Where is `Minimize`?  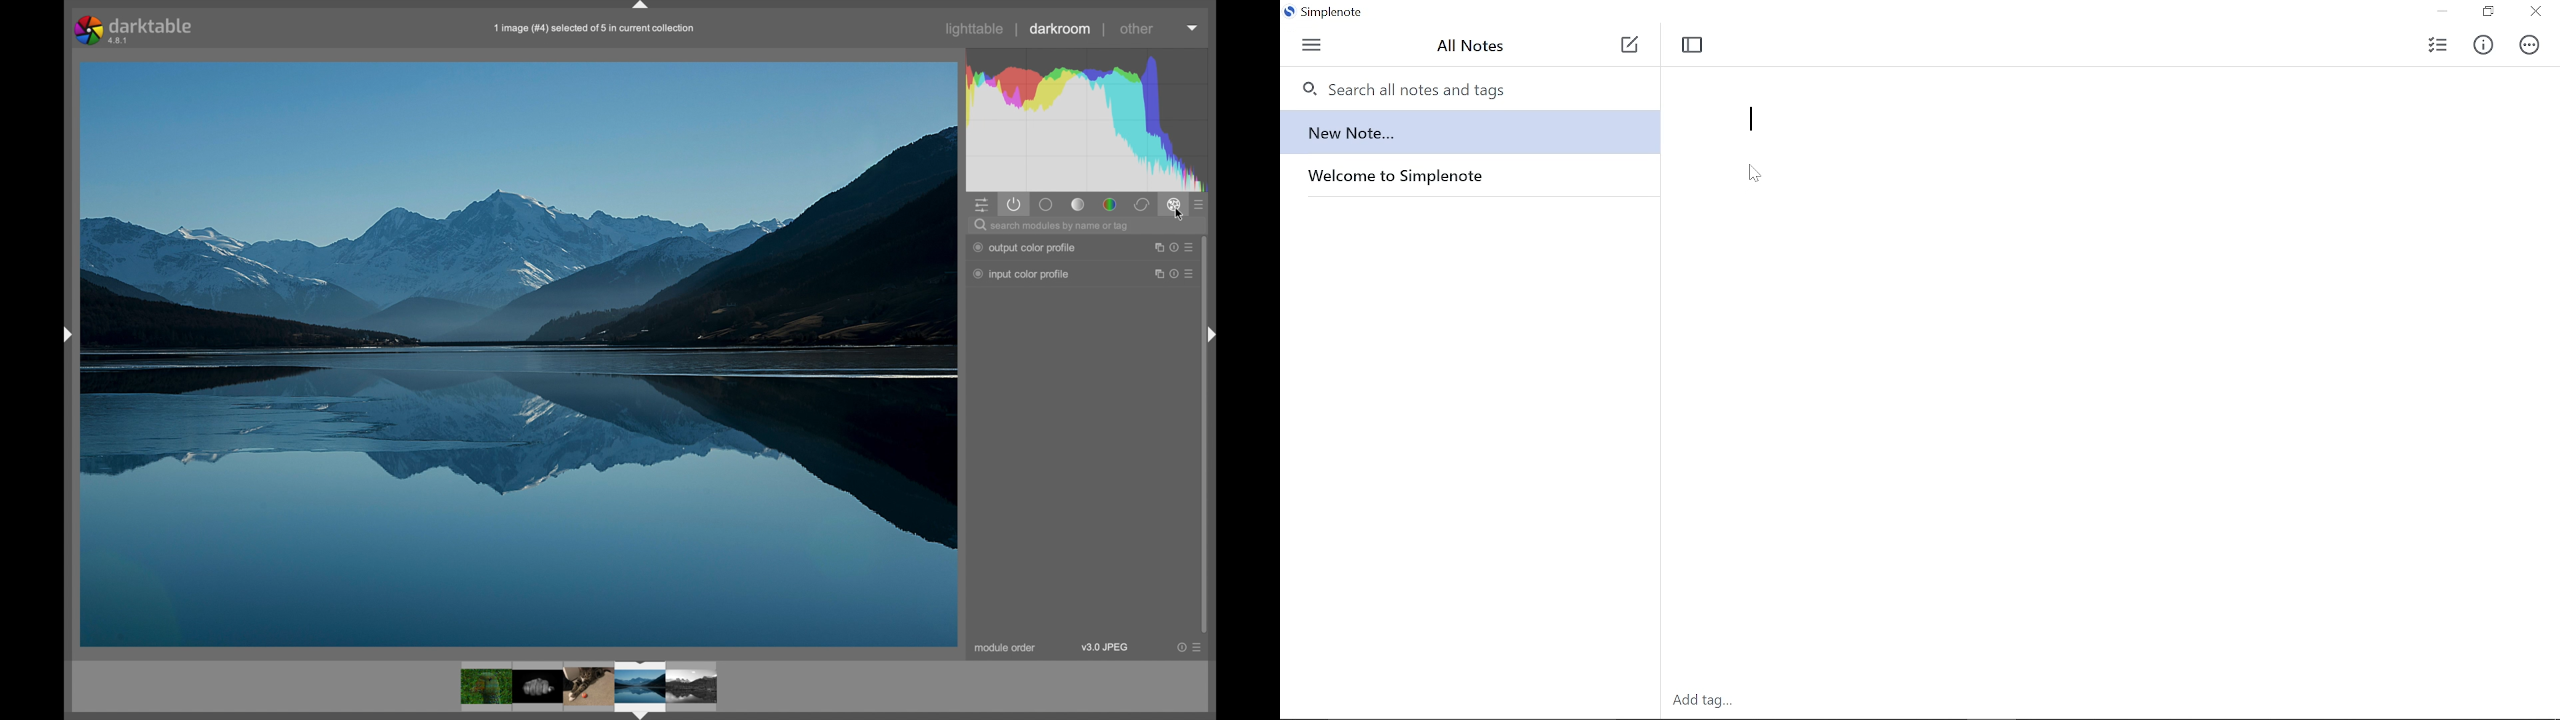 Minimize is located at coordinates (2440, 13).